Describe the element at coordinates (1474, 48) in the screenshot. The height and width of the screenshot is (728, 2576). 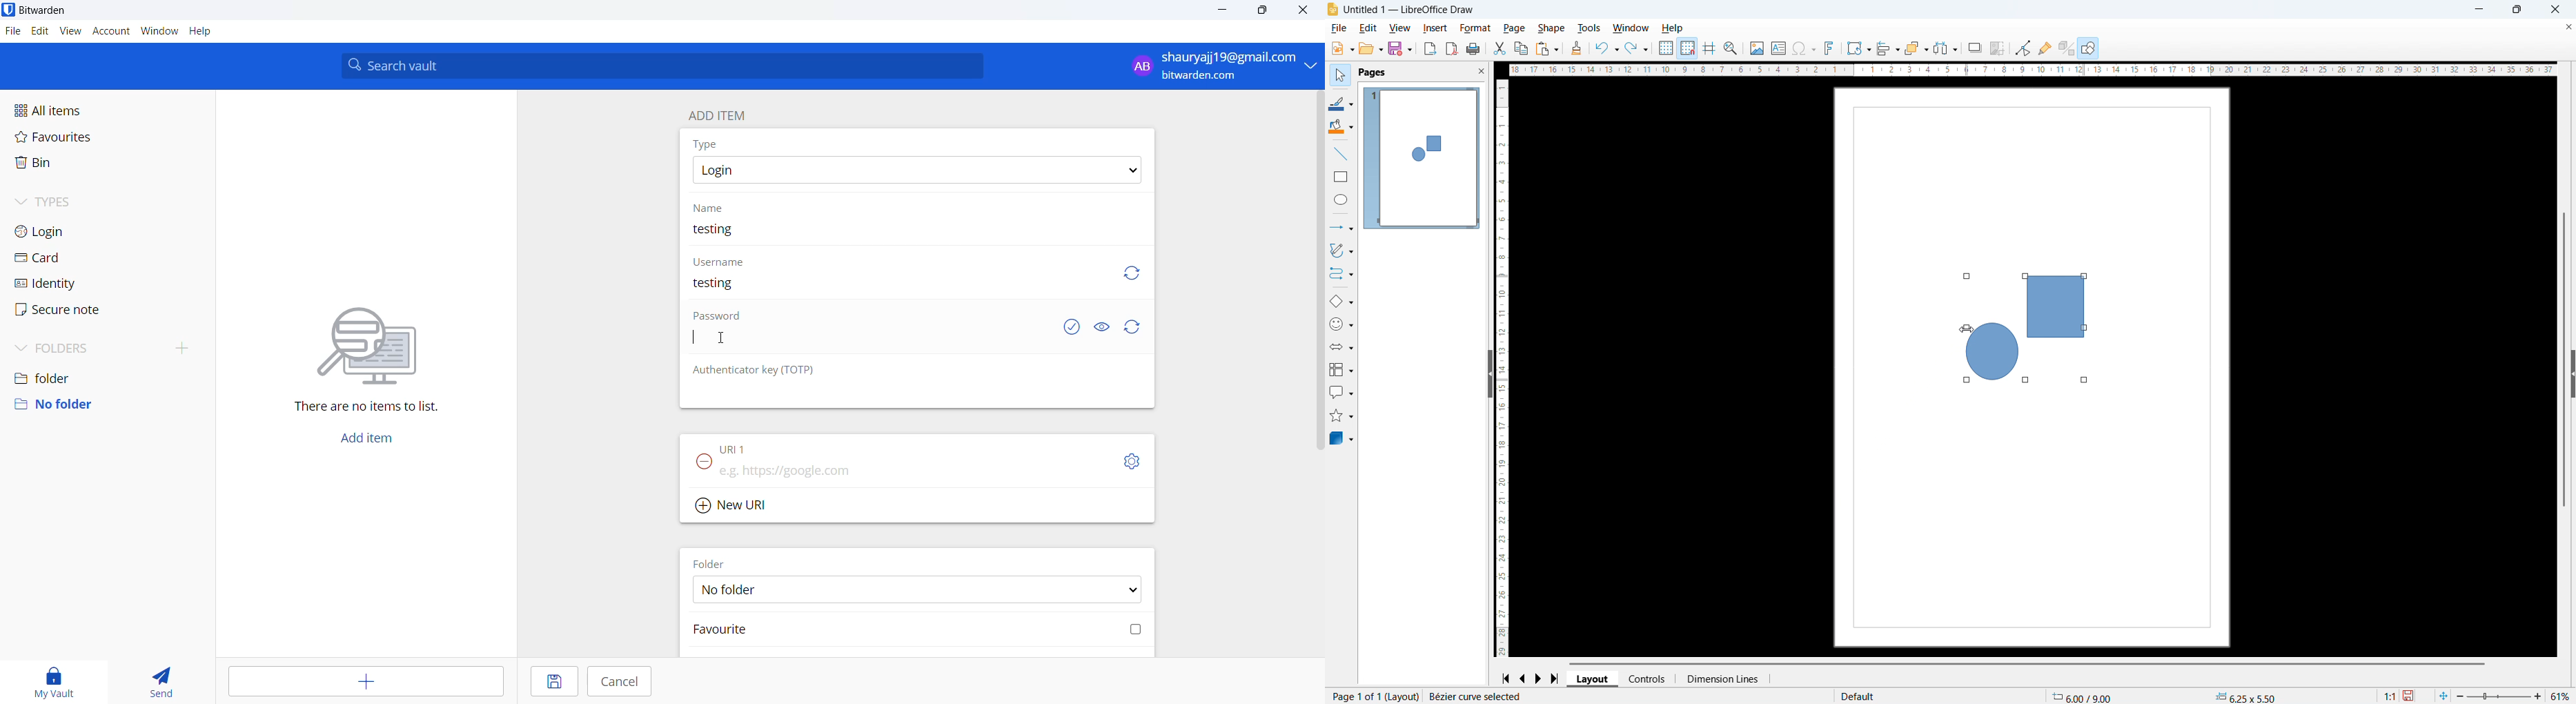
I see `Print ` at that location.